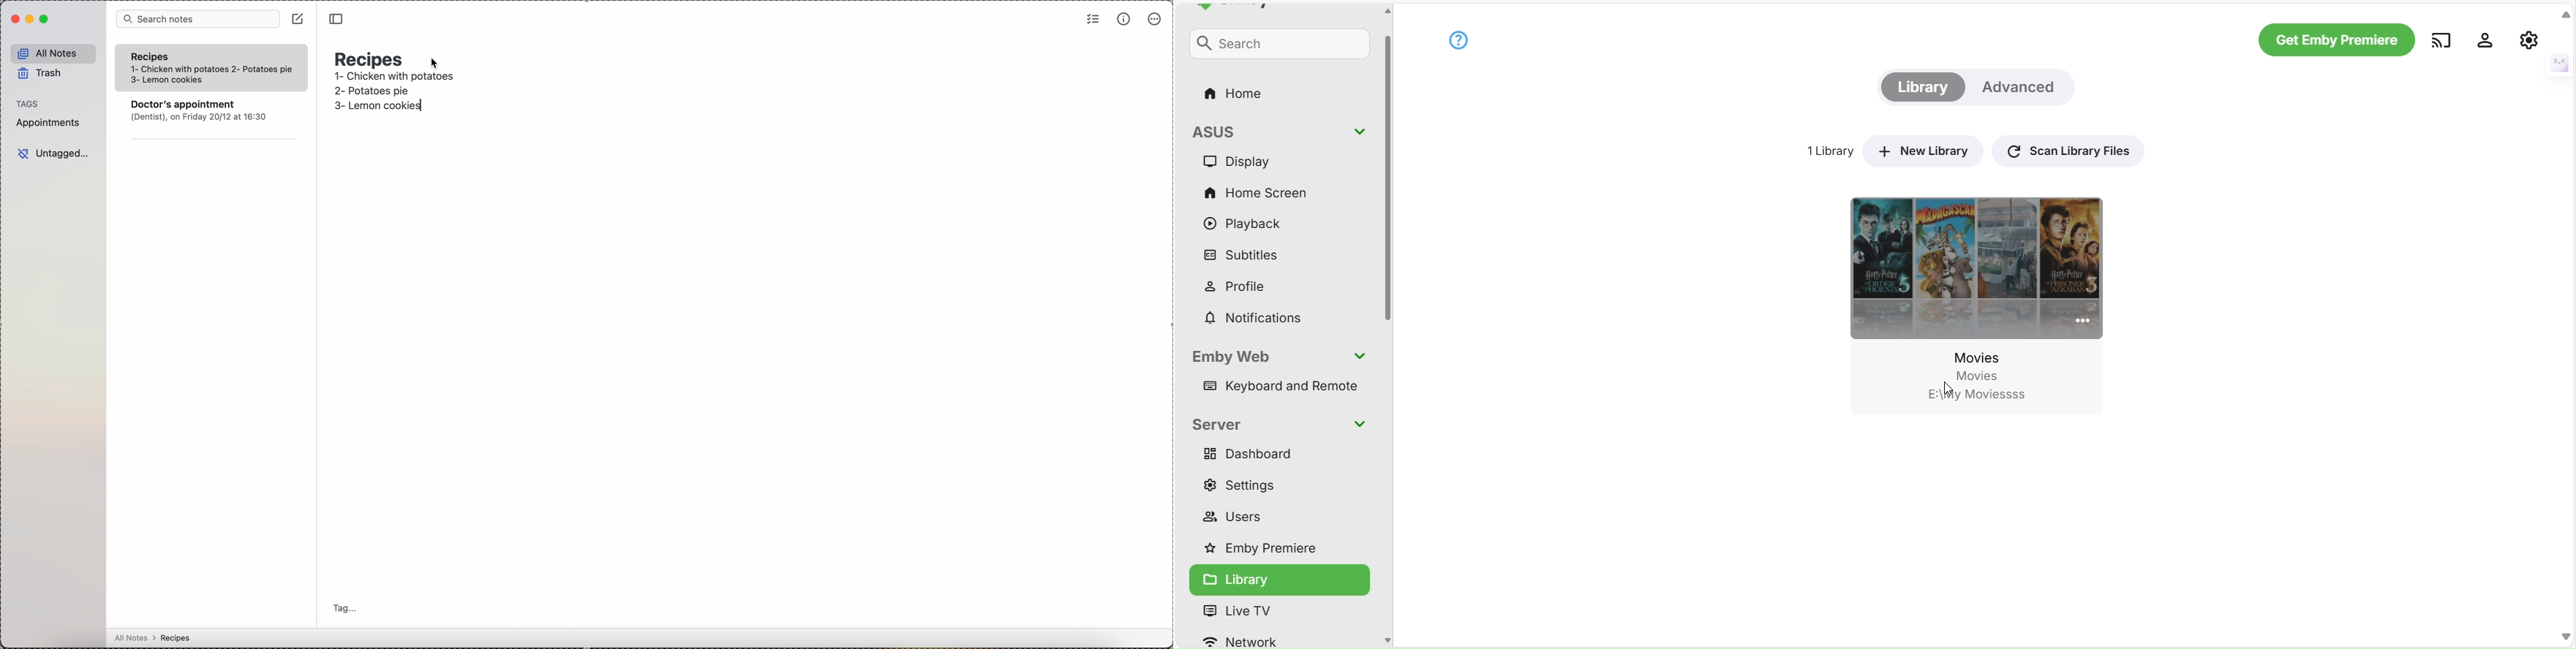 This screenshot has height=672, width=2576. What do you see at coordinates (1246, 255) in the screenshot?
I see `Subtitles` at bounding box center [1246, 255].